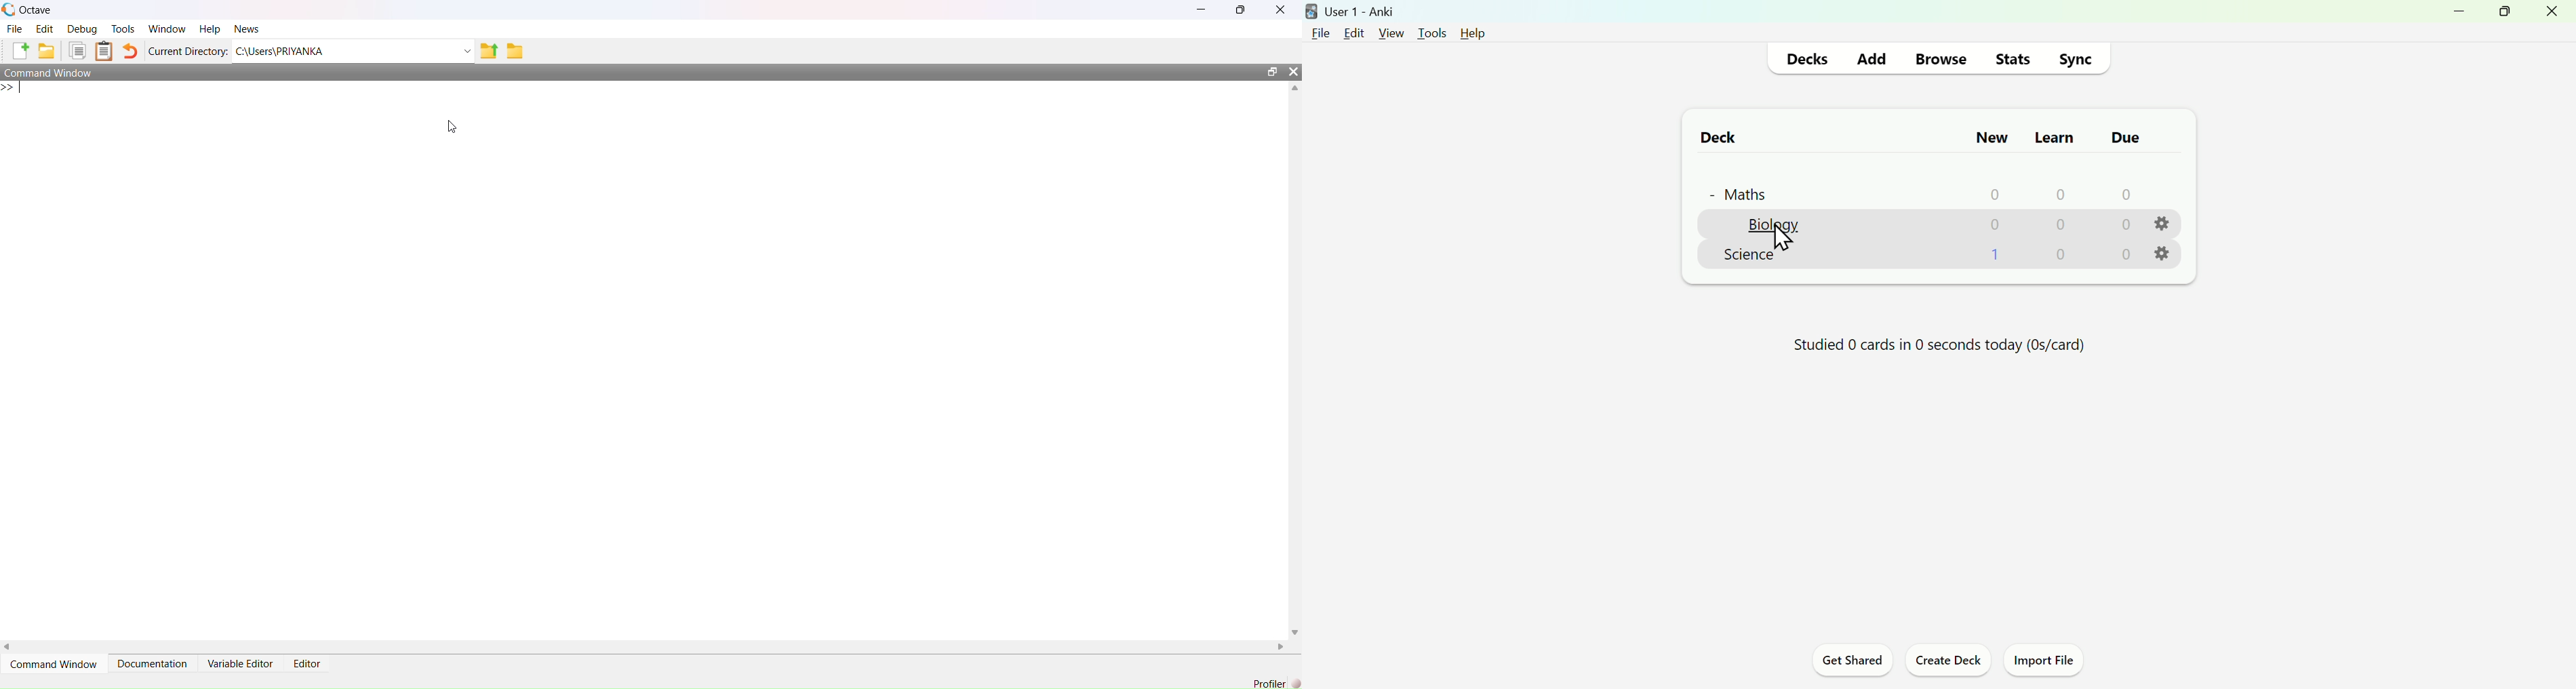  What do you see at coordinates (1989, 195) in the screenshot?
I see `0` at bounding box center [1989, 195].